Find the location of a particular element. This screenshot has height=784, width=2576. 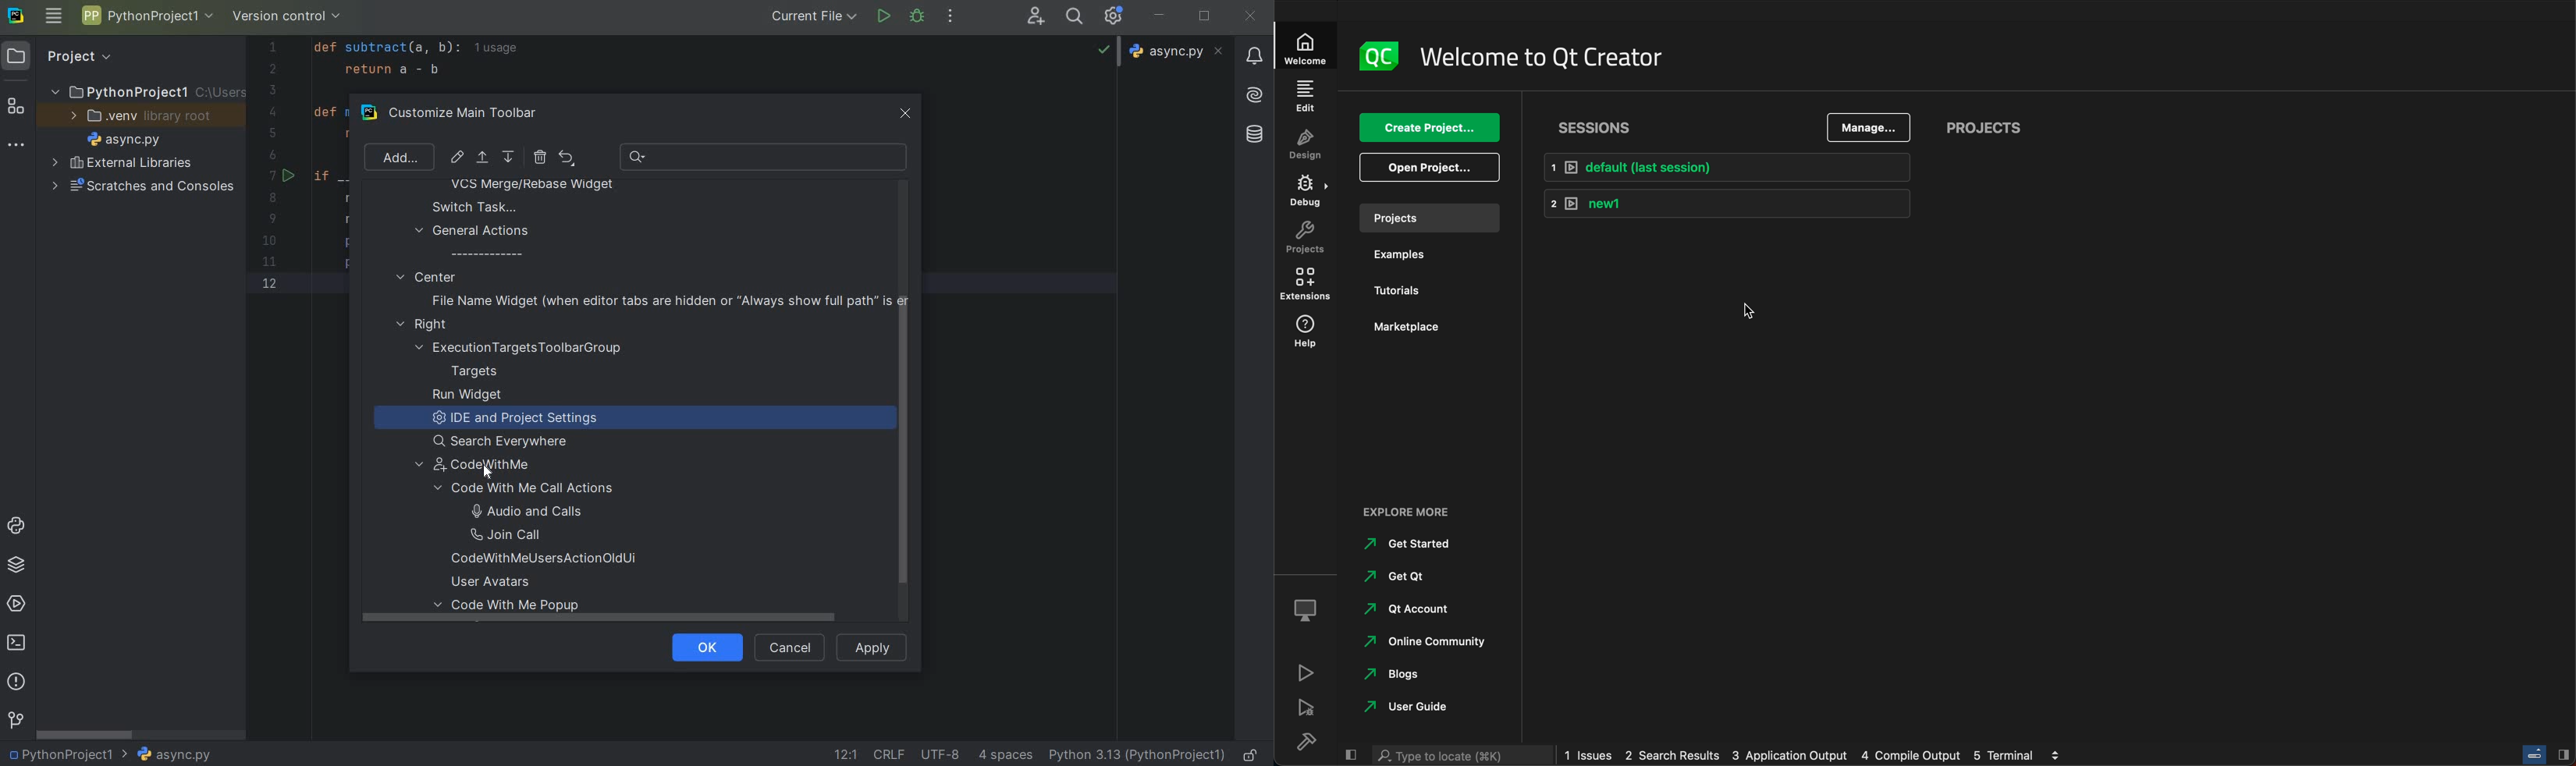

welcome is located at coordinates (1549, 53).